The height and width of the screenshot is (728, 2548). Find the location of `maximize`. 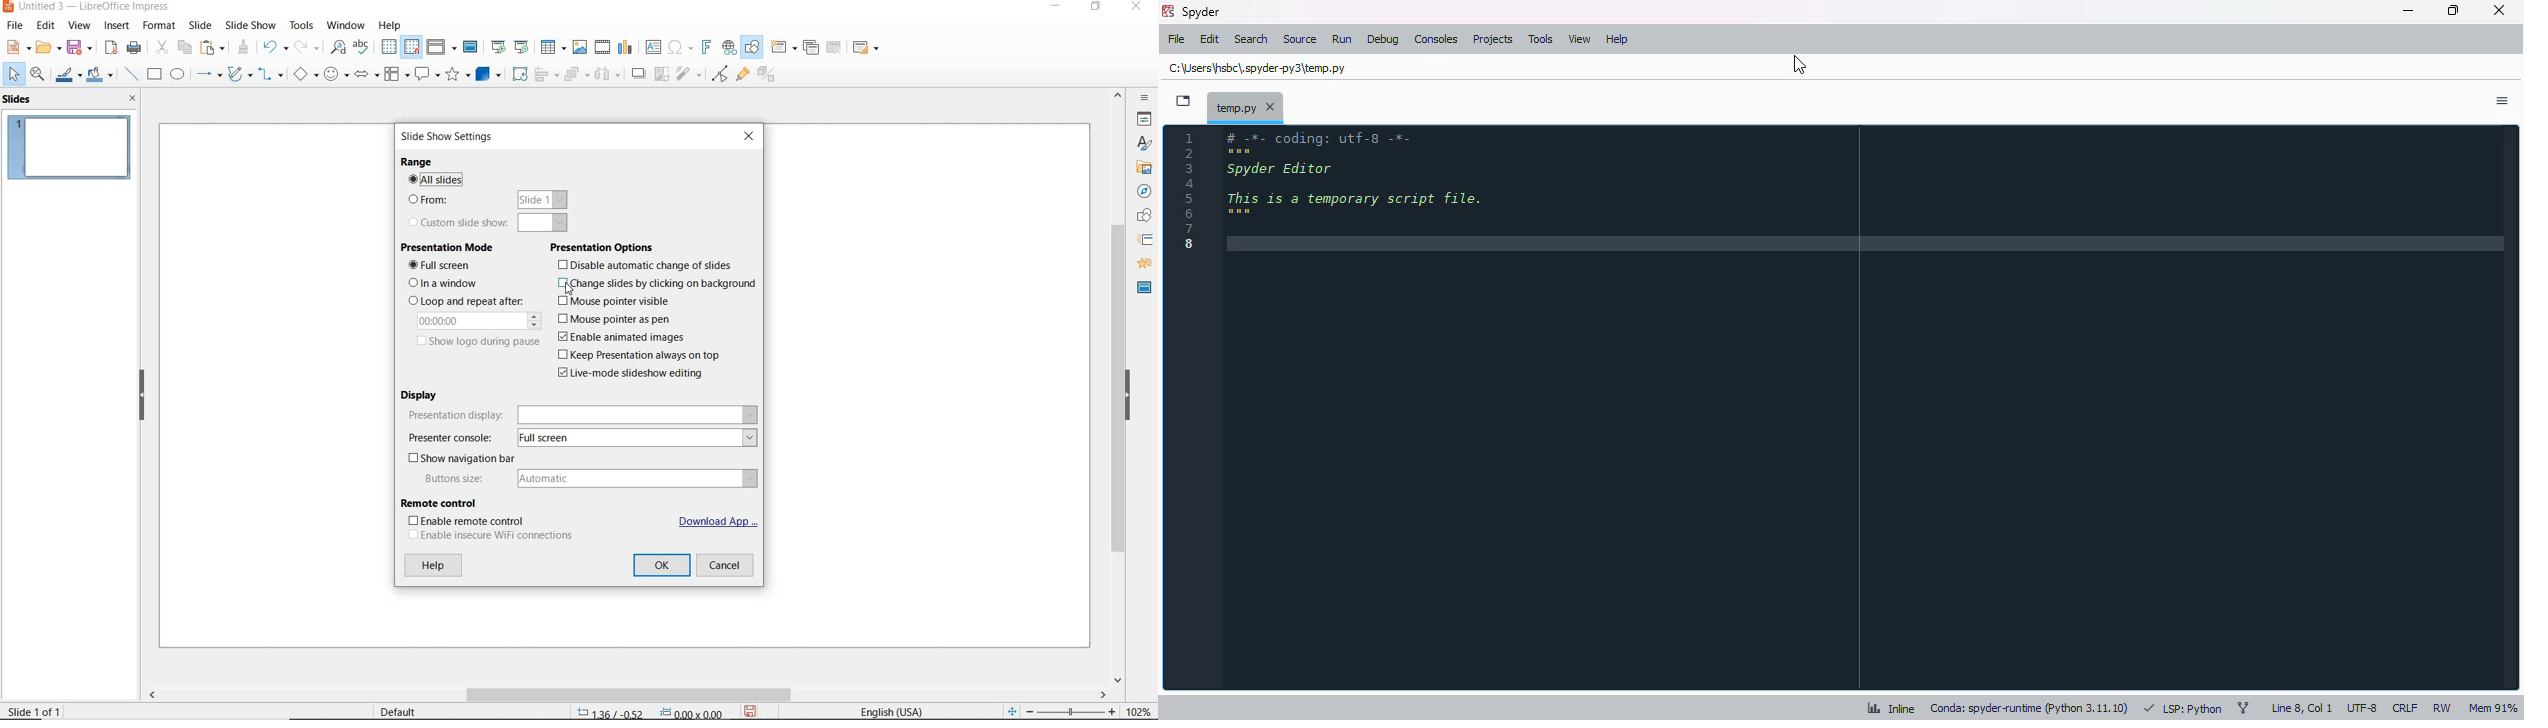

maximize is located at coordinates (2453, 10).